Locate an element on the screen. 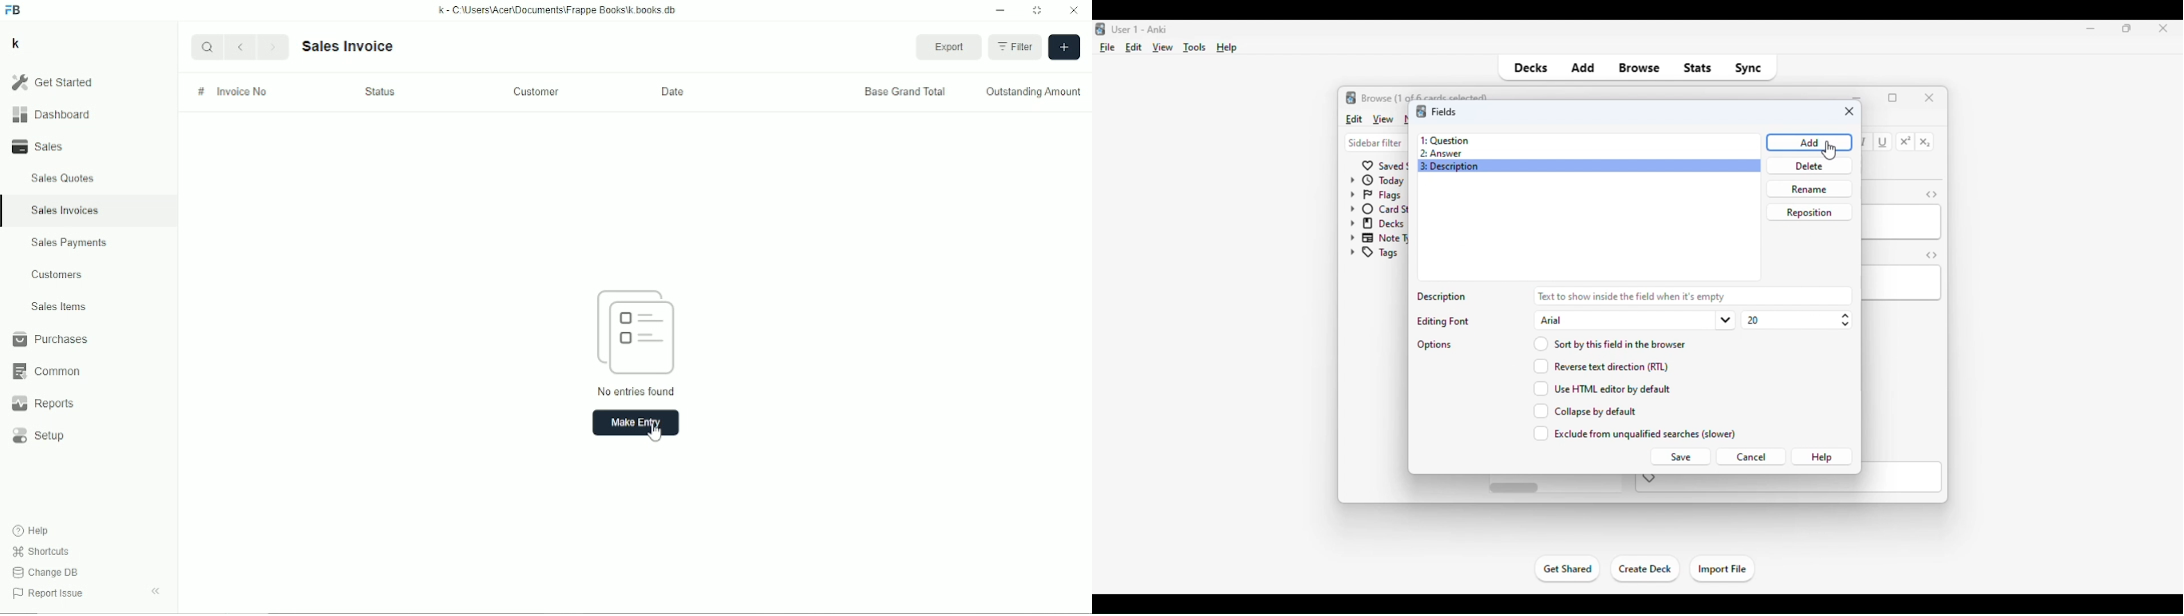 The image size is (2184, 616). Sales payments is located at coordinates (72, 243).